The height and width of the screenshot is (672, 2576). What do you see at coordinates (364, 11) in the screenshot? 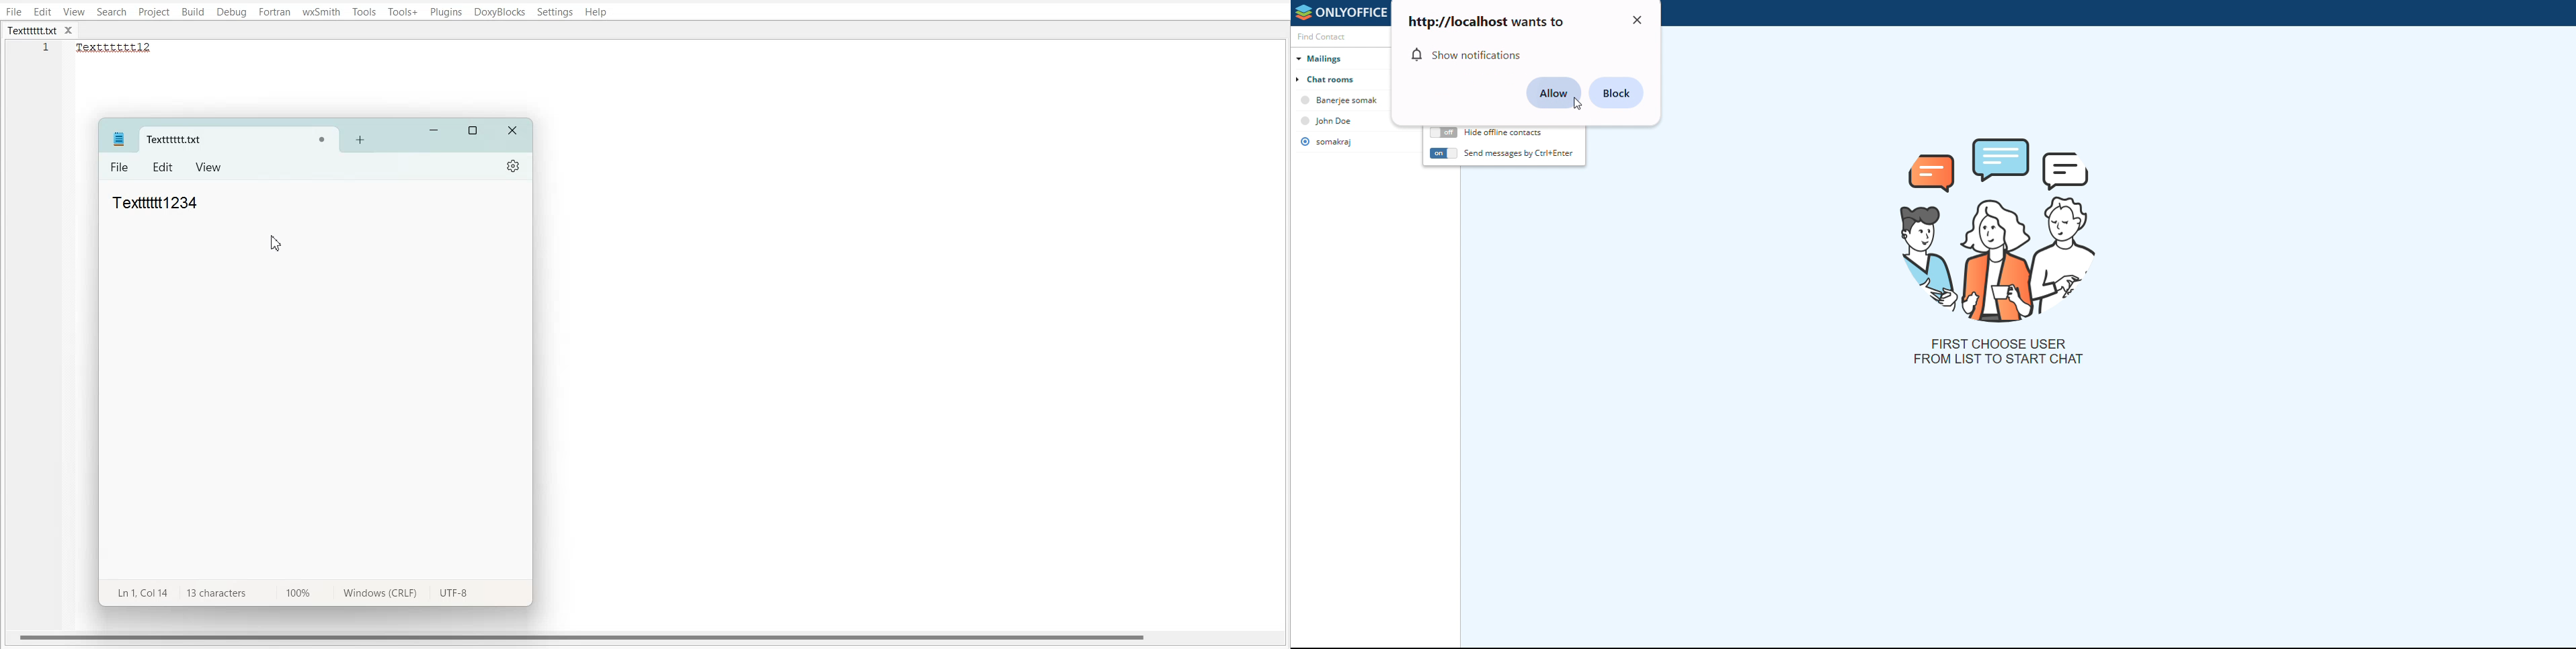
I see `Tools` at bounding box center [364, 11].